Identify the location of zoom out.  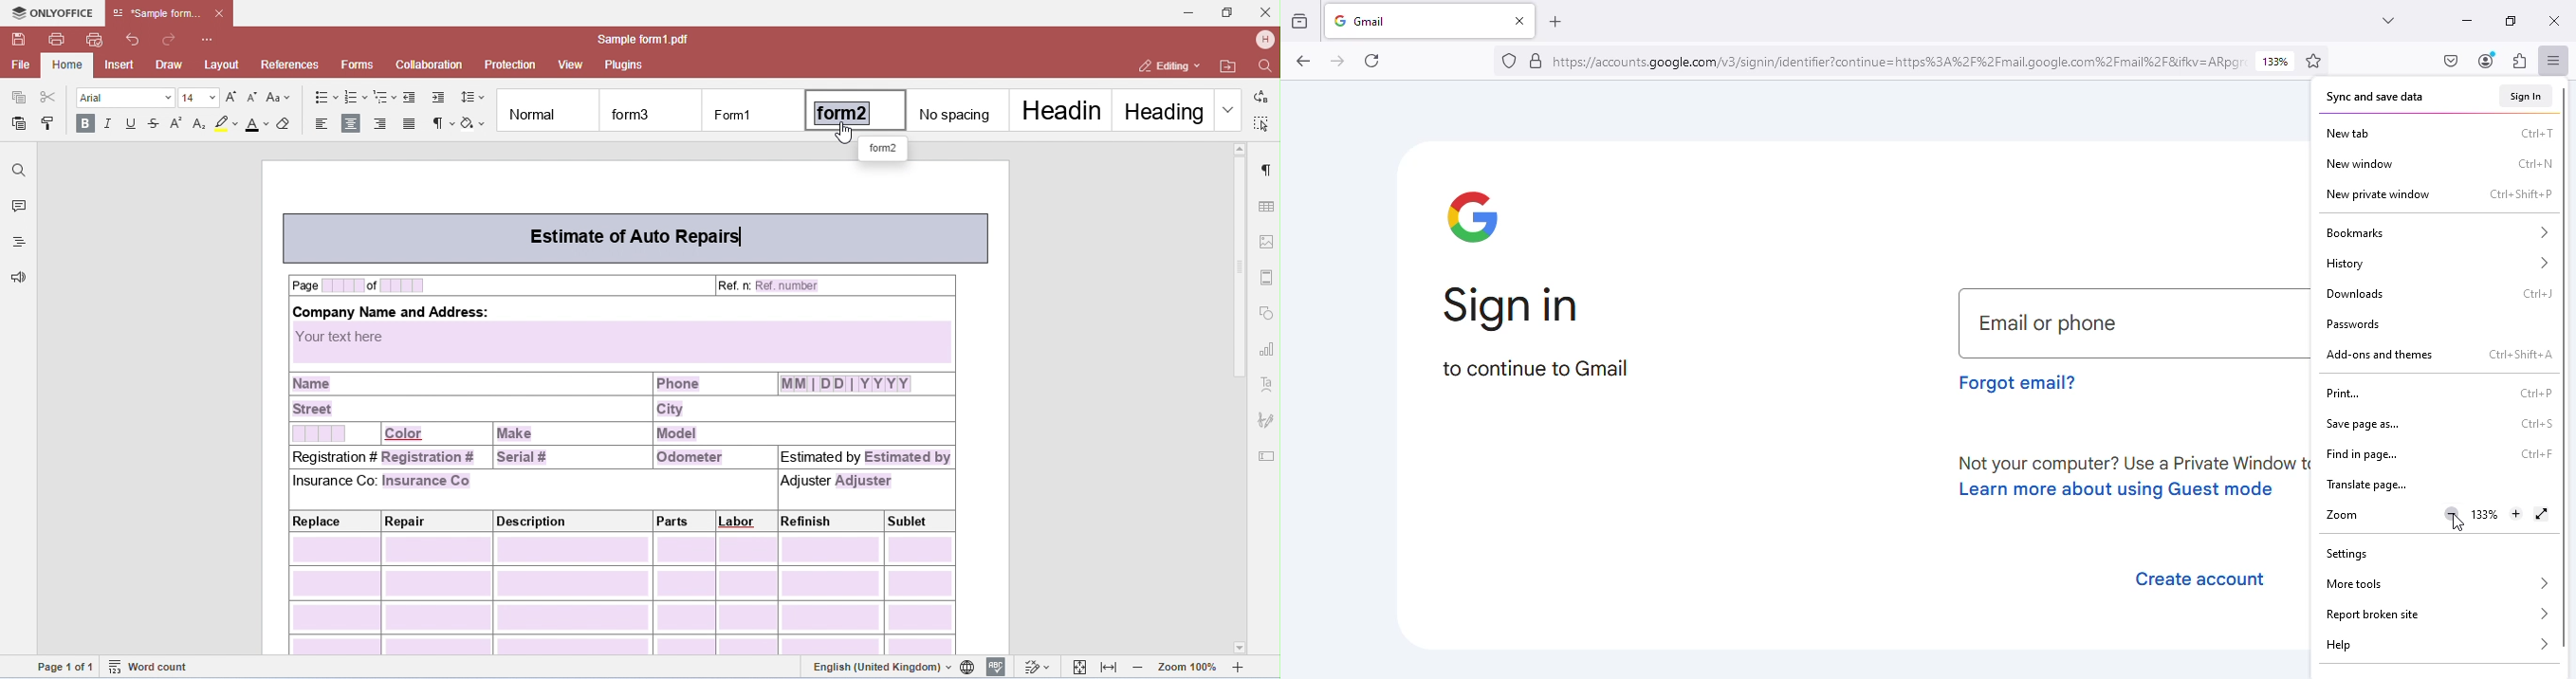
(2452, 515).